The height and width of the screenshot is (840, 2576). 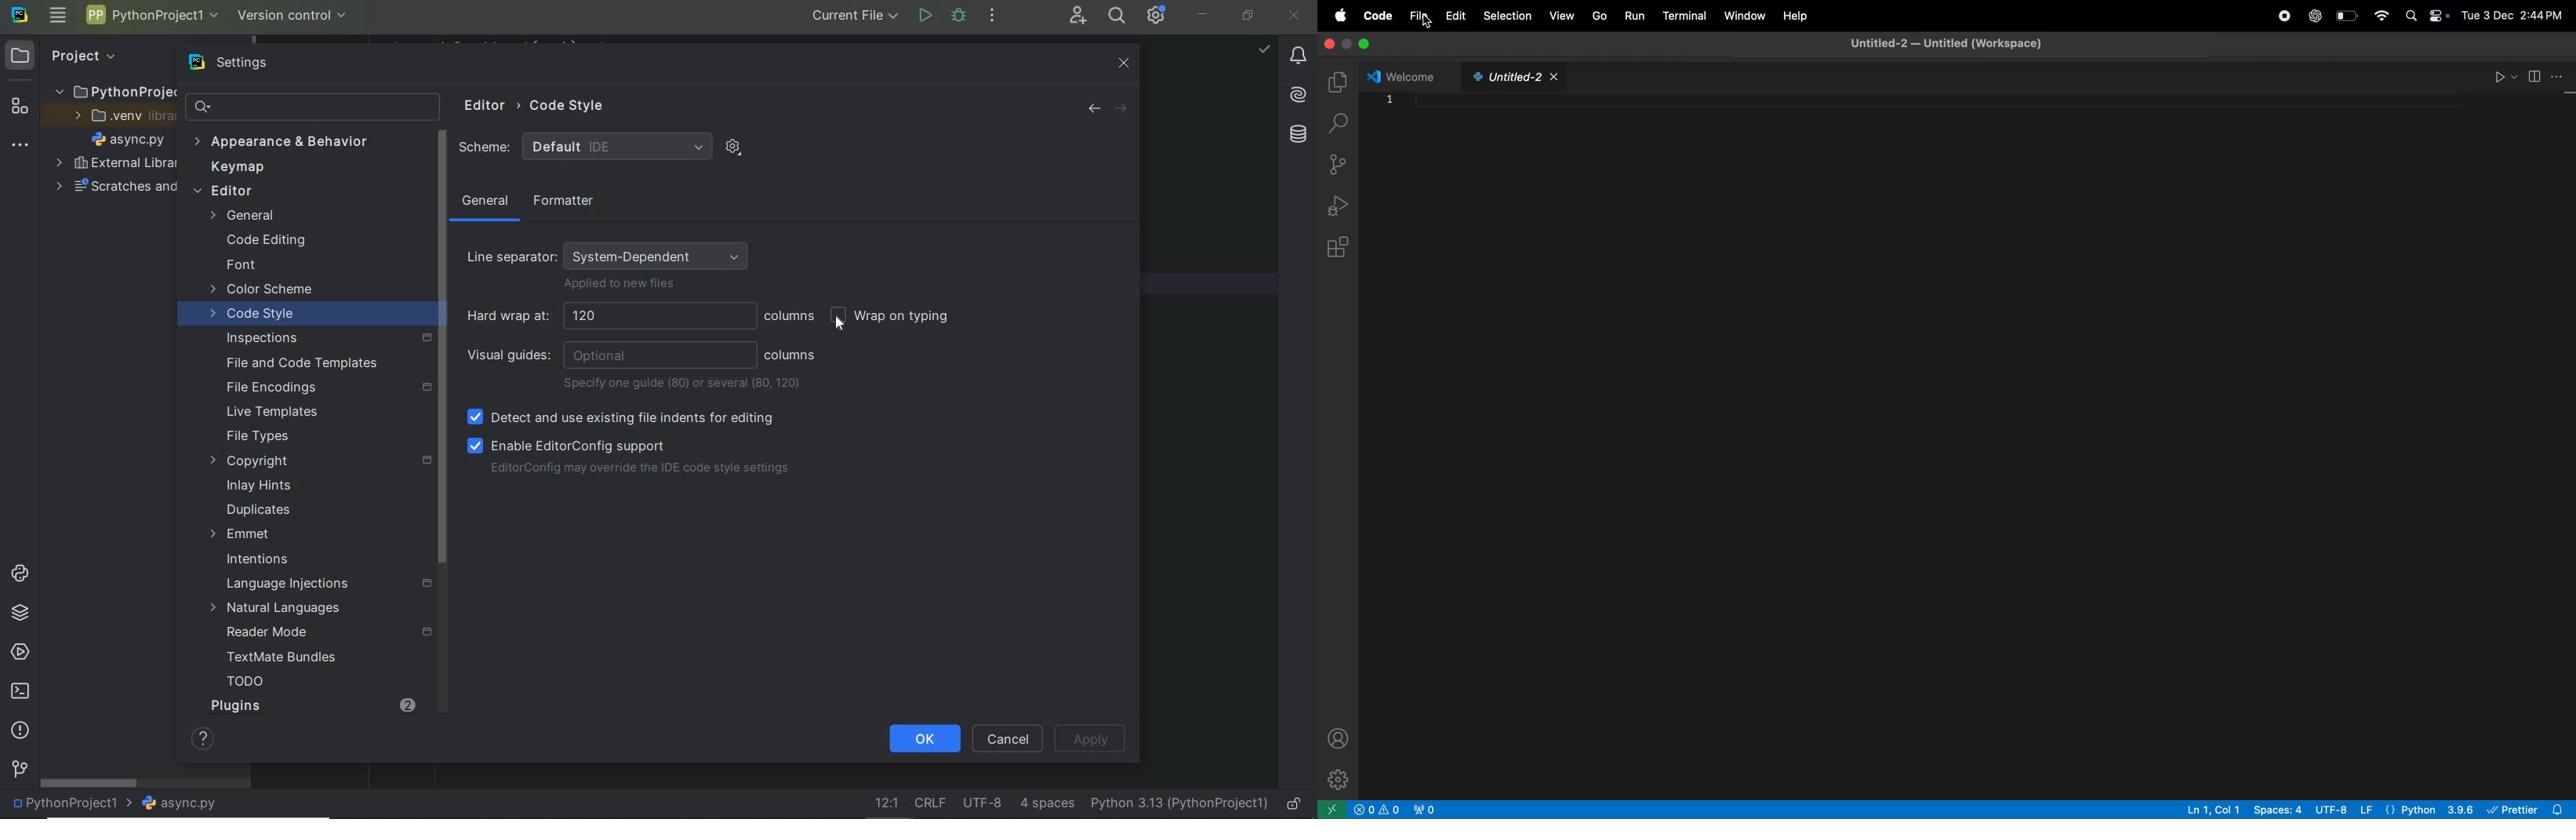 What do you see at coordinates (240, 169) in the screenshot?
I see `keymap` at bounding box center [240, 169].